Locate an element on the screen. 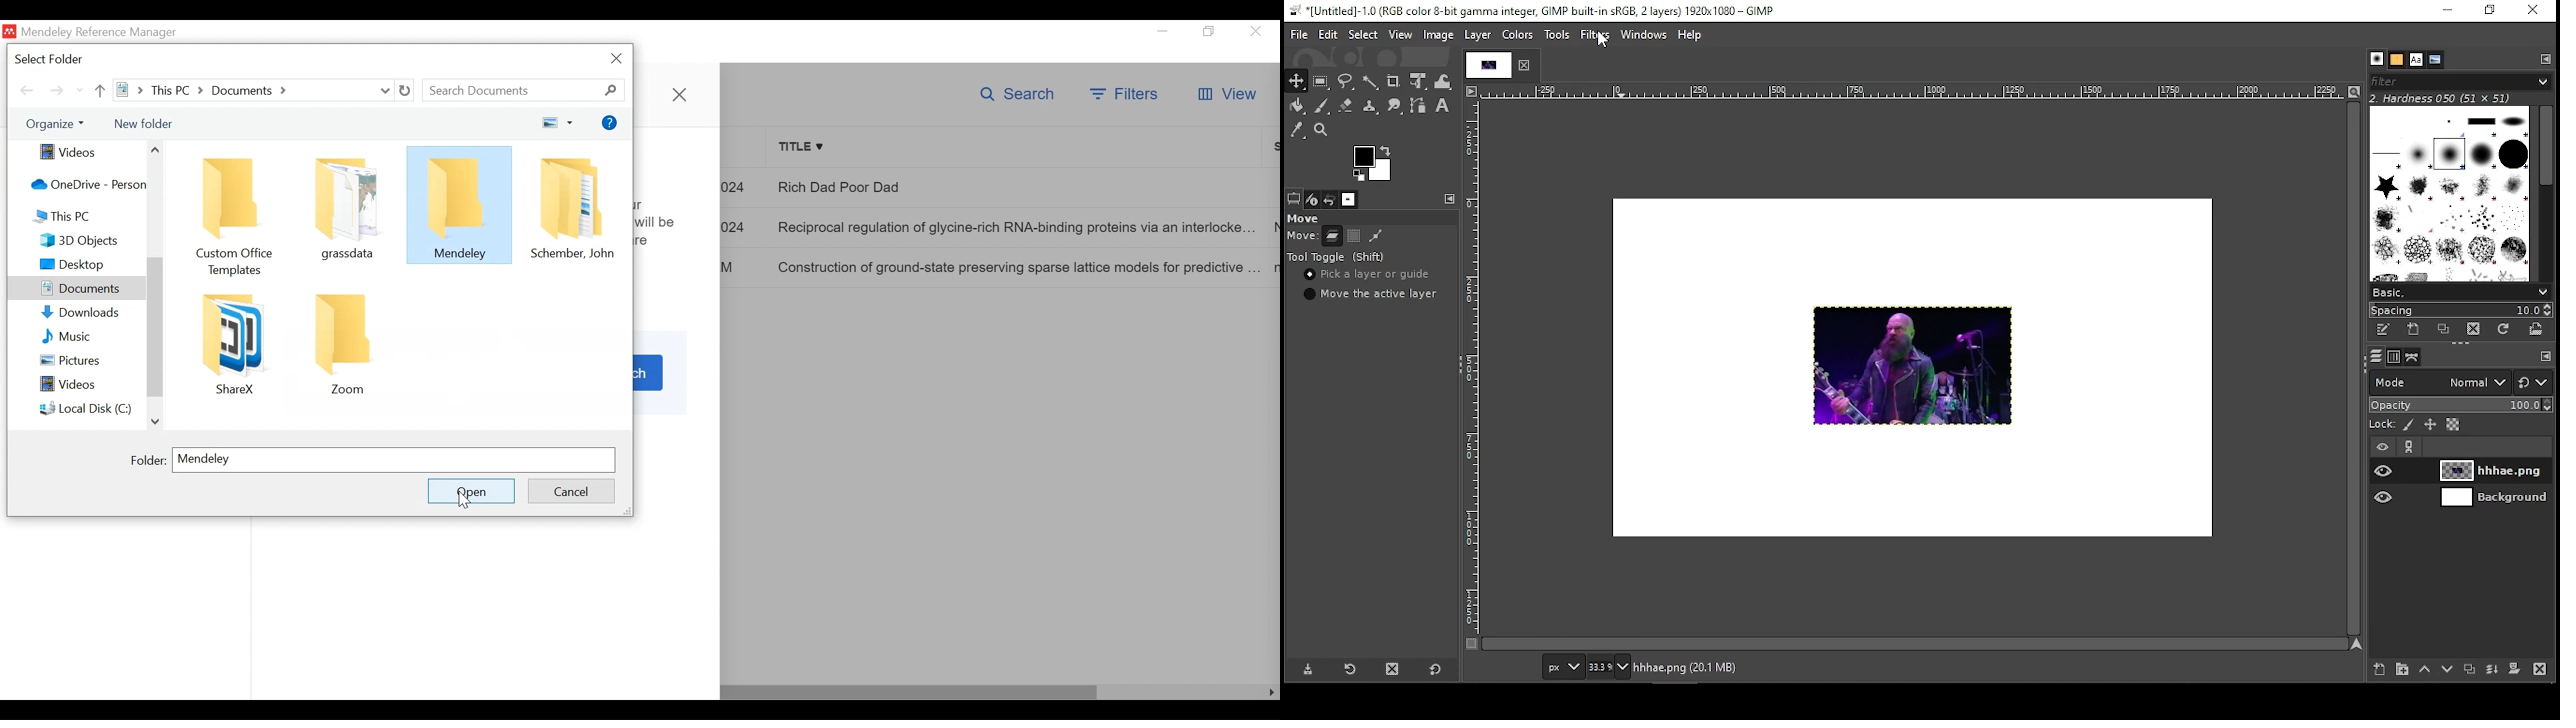  Reciprocal regulation of glycine-rich RNA-binding proteins via an interlocke... is located at coordinates (1013, 228).